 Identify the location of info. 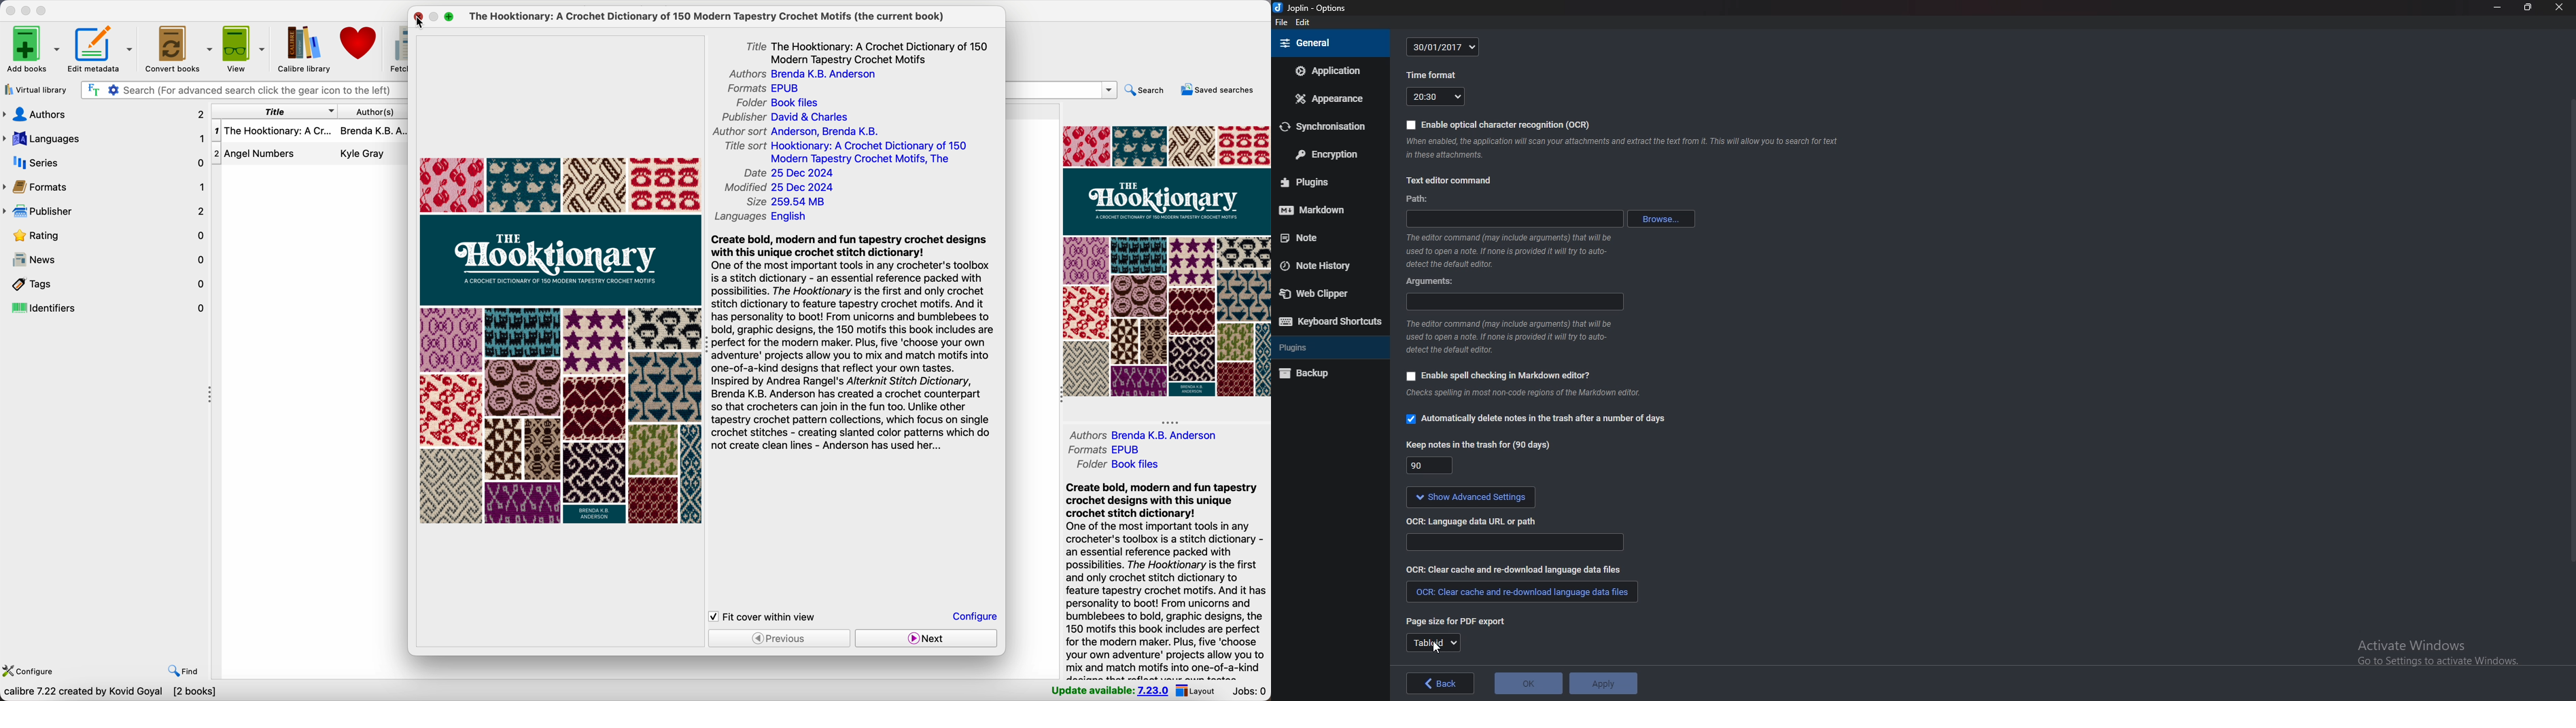
(1516, 338).